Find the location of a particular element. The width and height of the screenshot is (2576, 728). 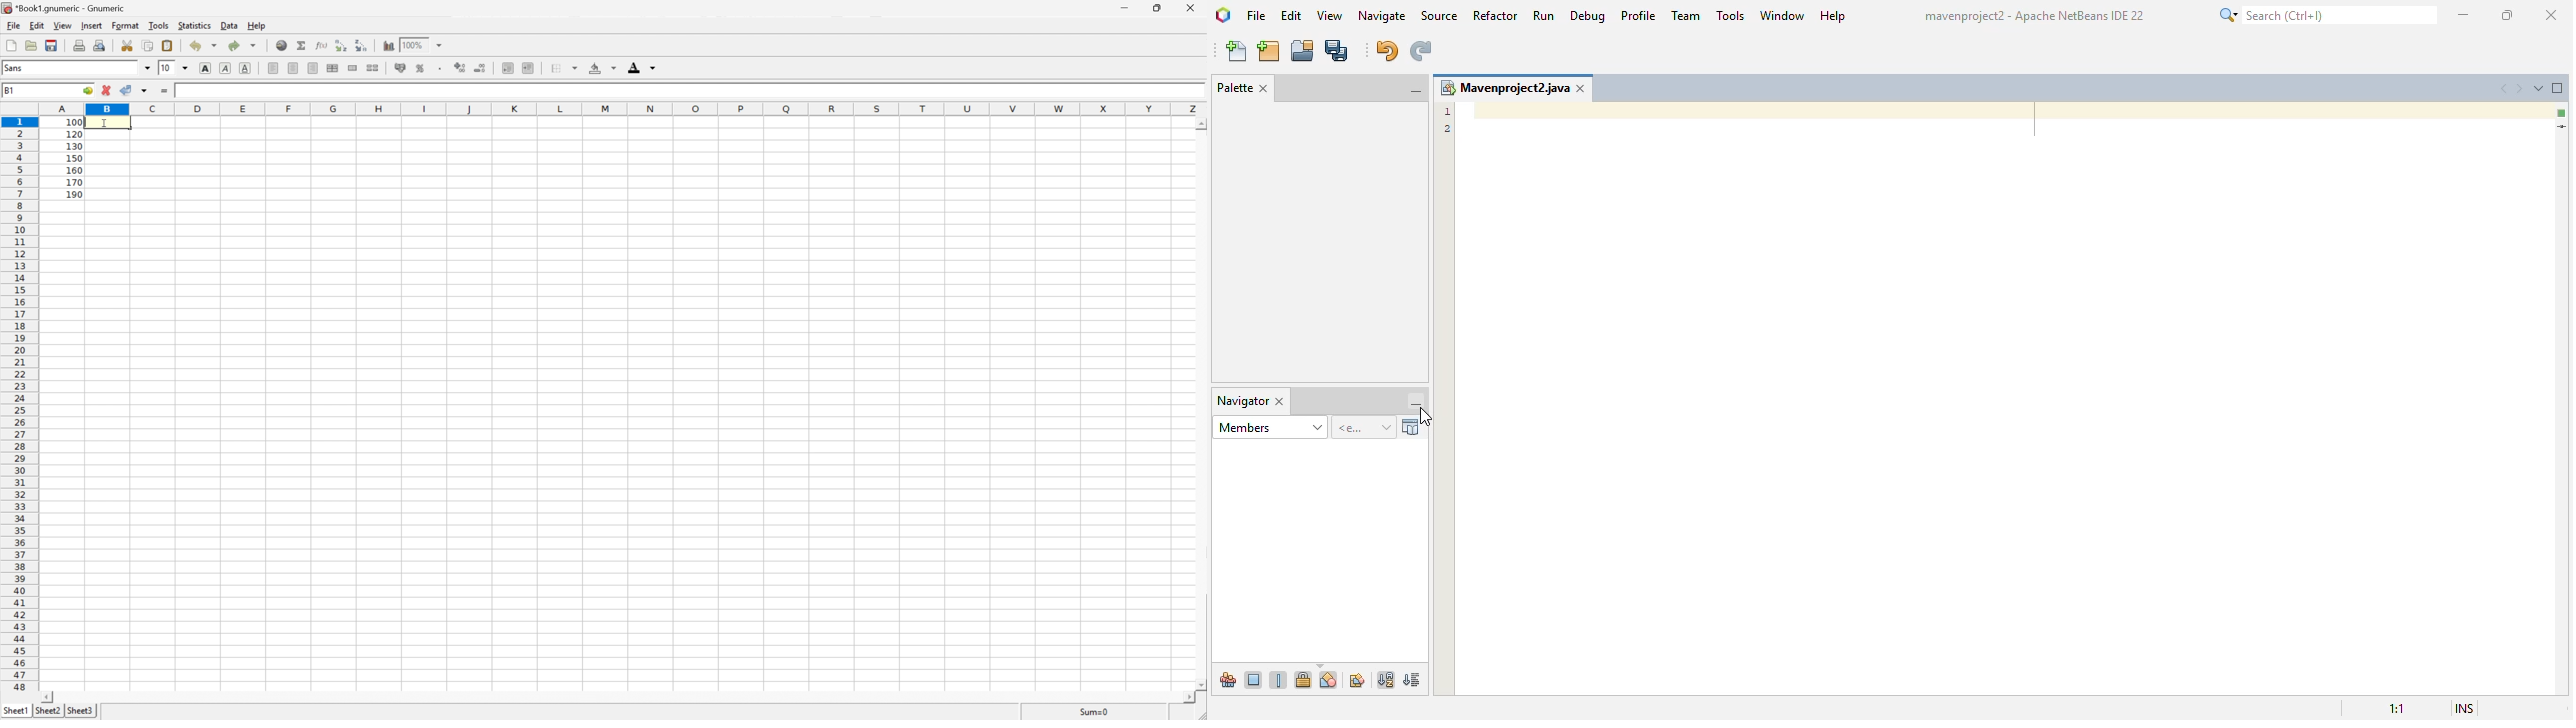

Create a new workbook is located at coordinates (10, 45).